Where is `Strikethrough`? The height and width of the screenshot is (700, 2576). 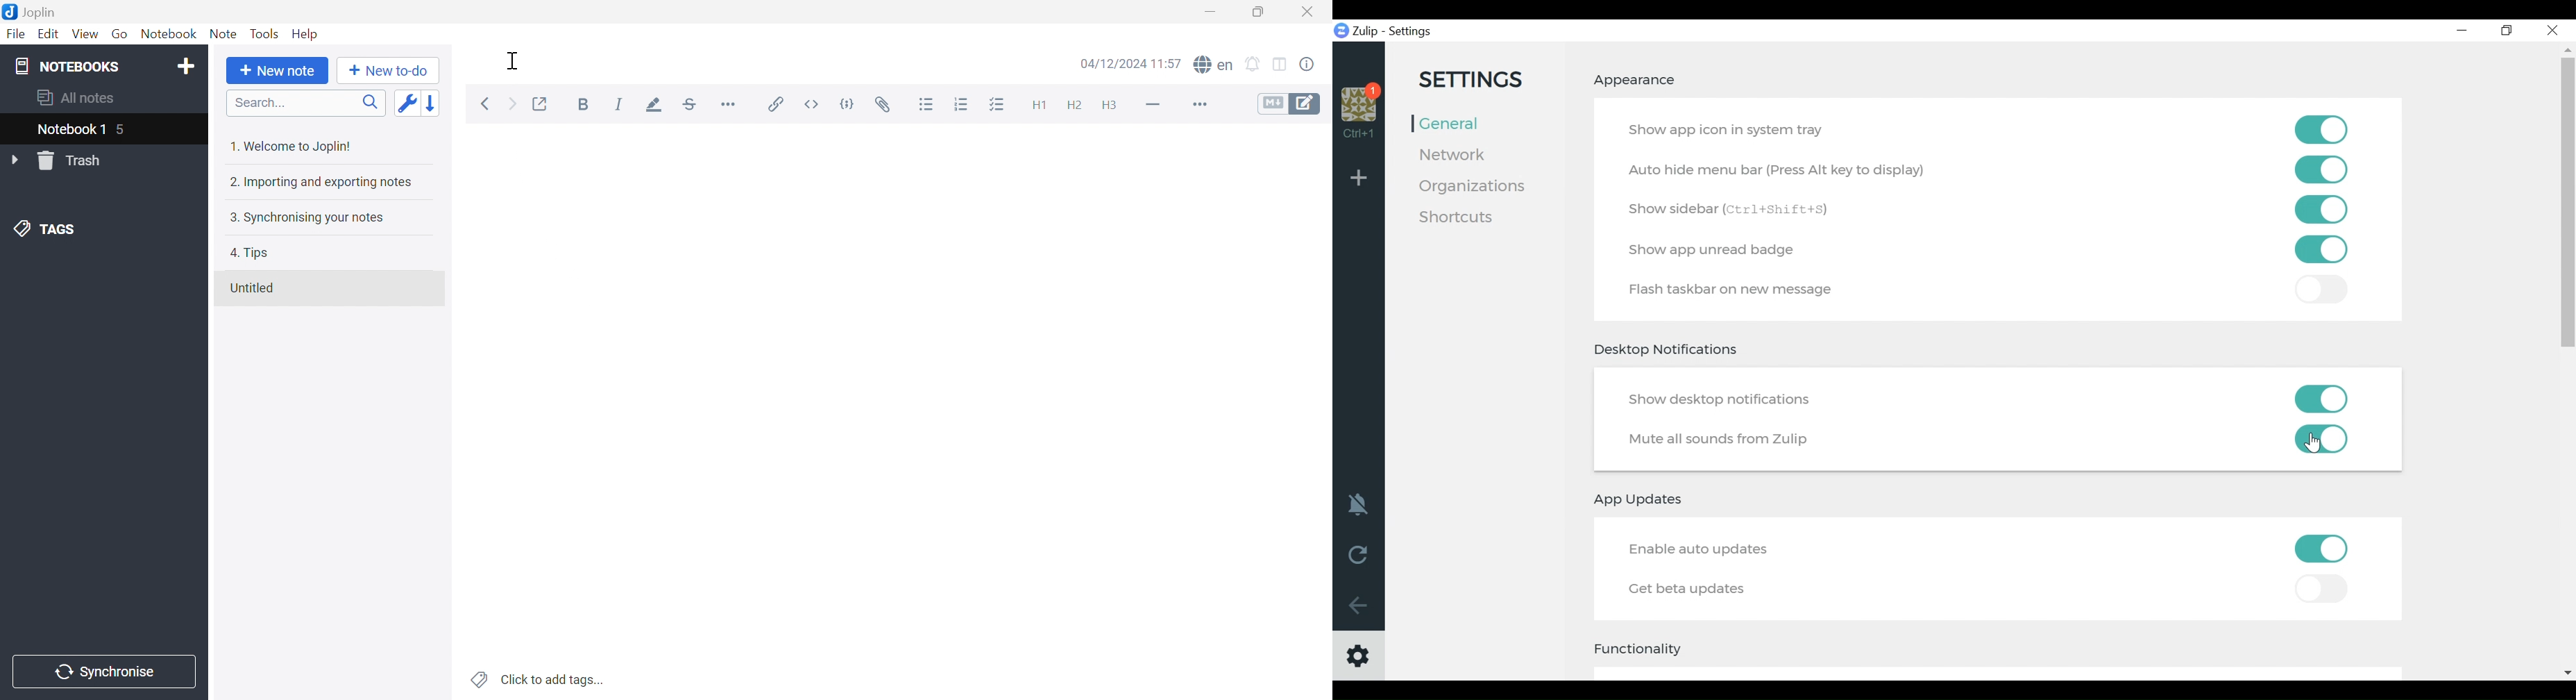 Strikethrough is located at coordinates (689, 104).